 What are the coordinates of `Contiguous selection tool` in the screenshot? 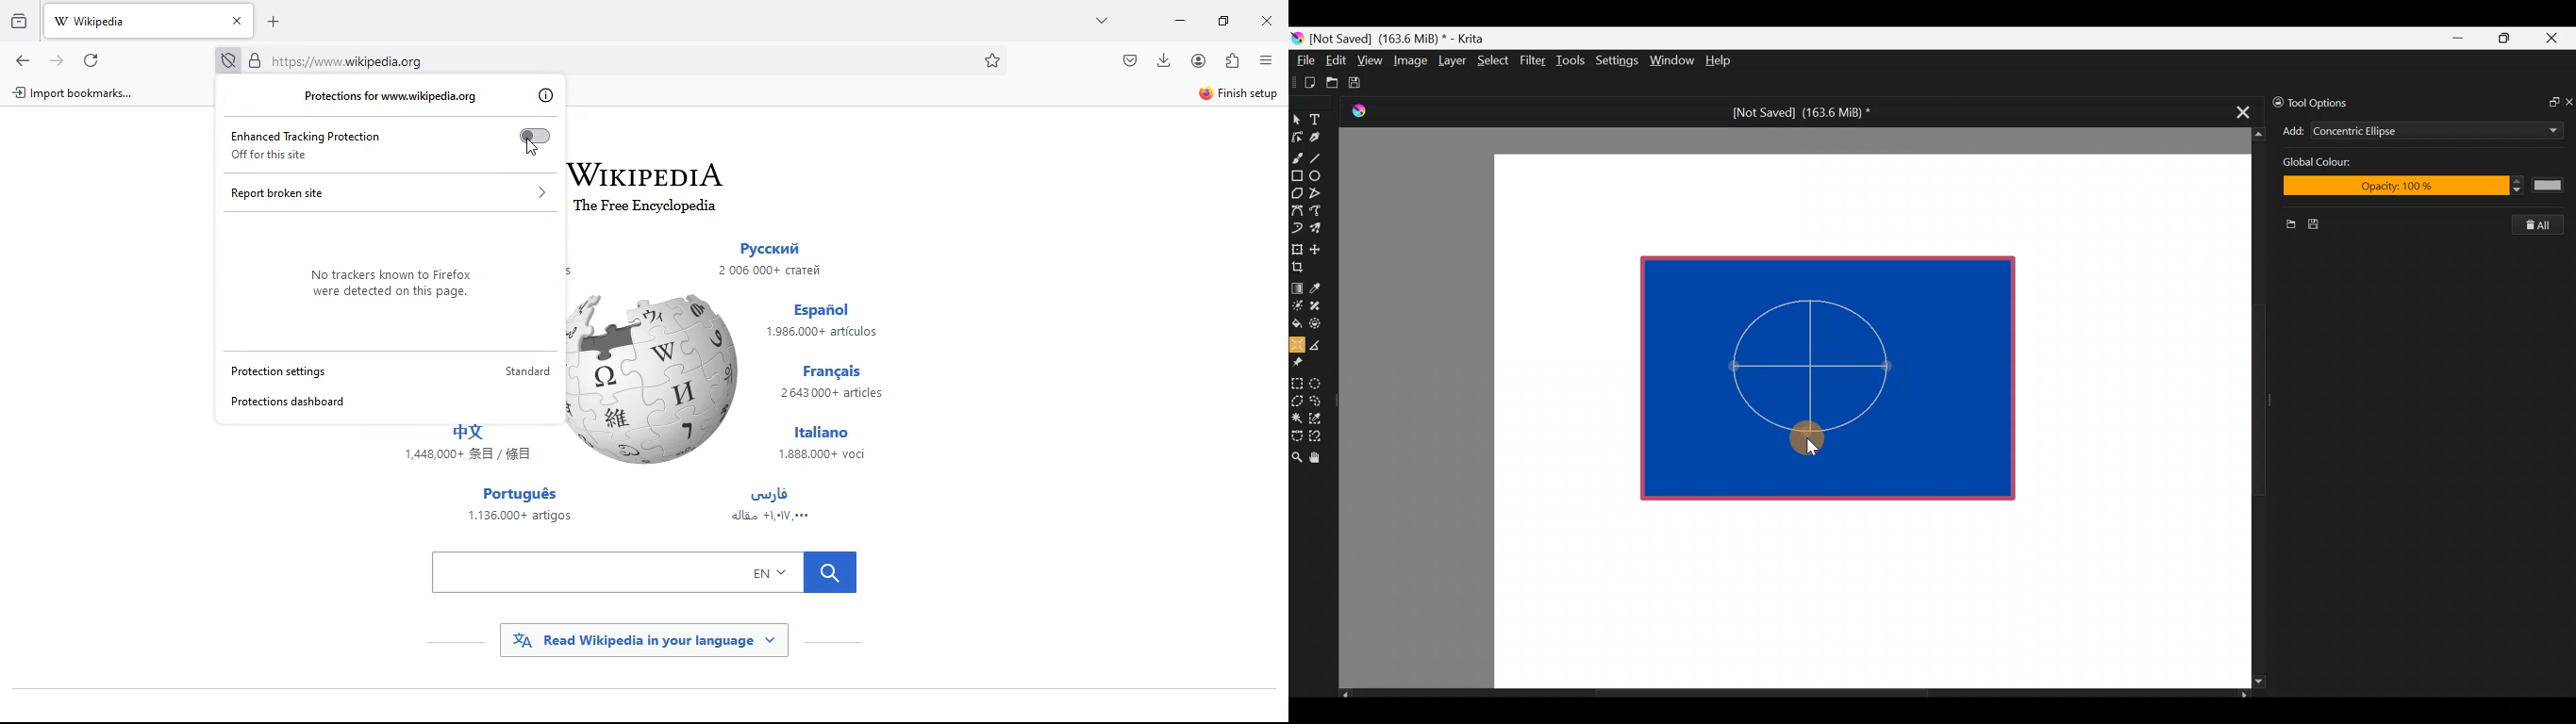 It's located at (1297, 414).